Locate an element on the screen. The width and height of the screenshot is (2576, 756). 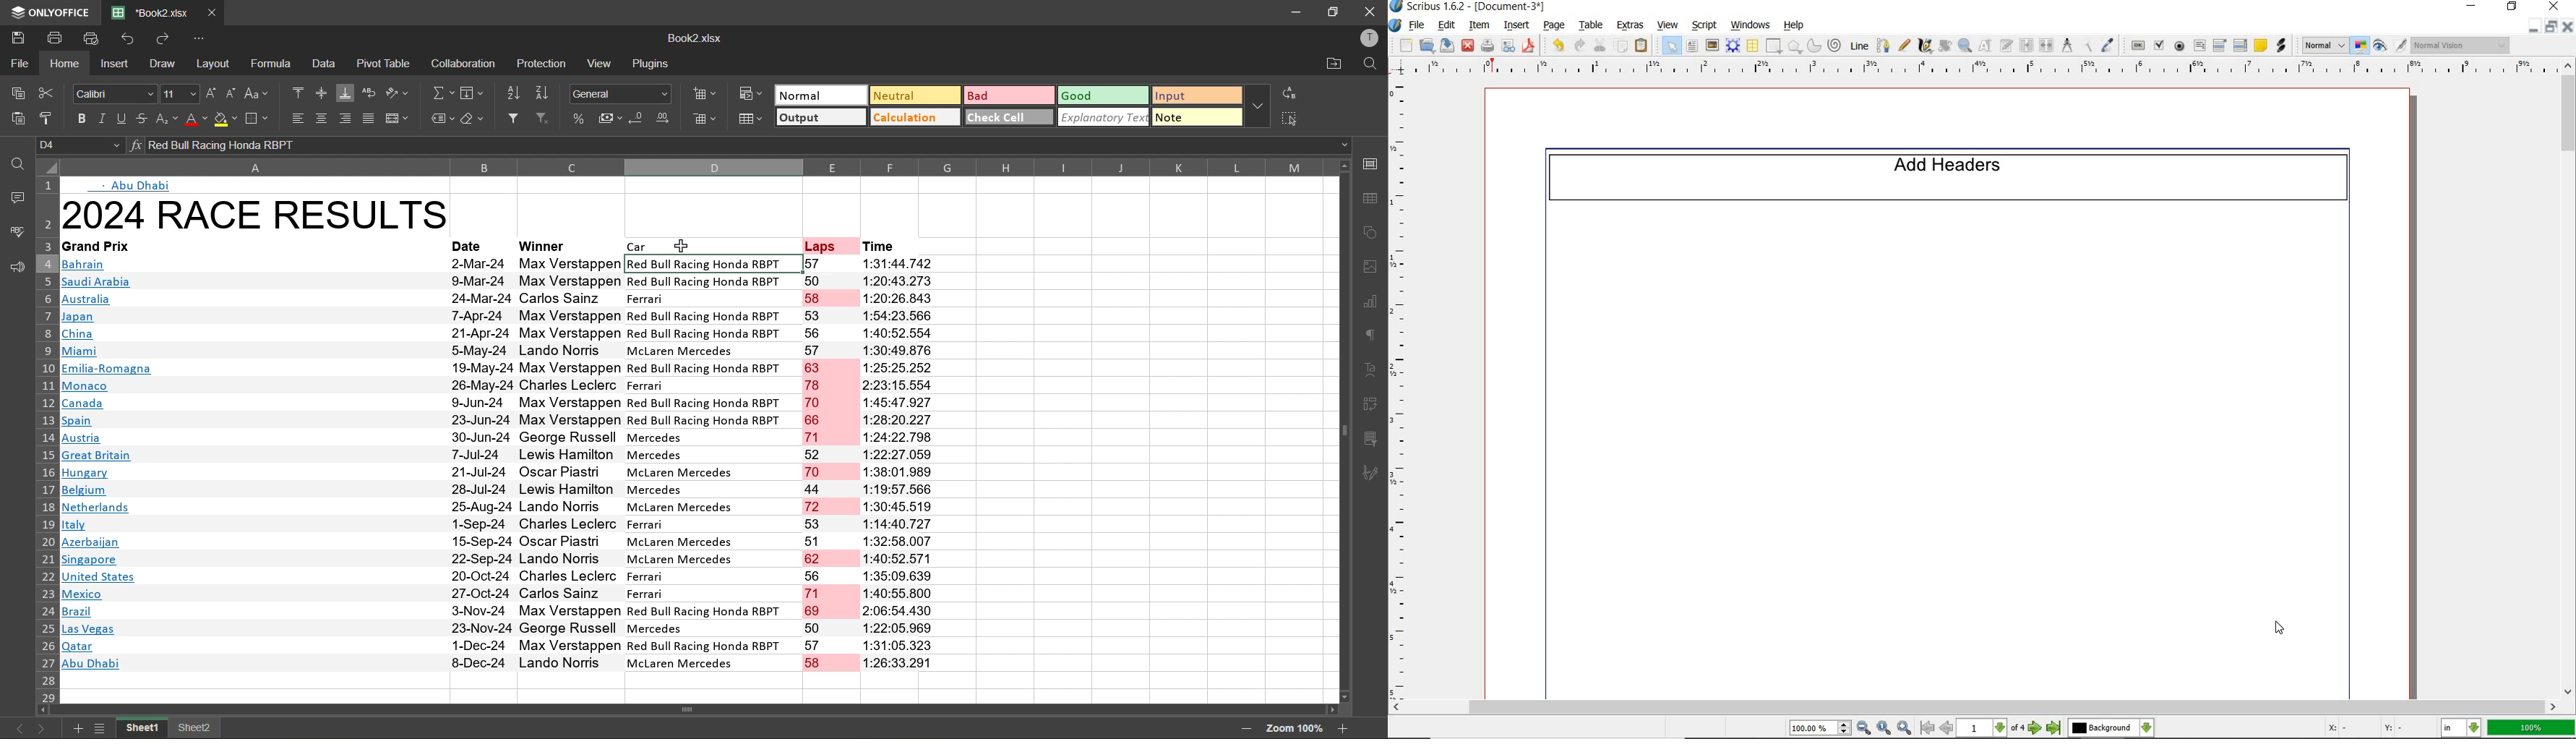
minimize is located at coordinates (2473, 6).